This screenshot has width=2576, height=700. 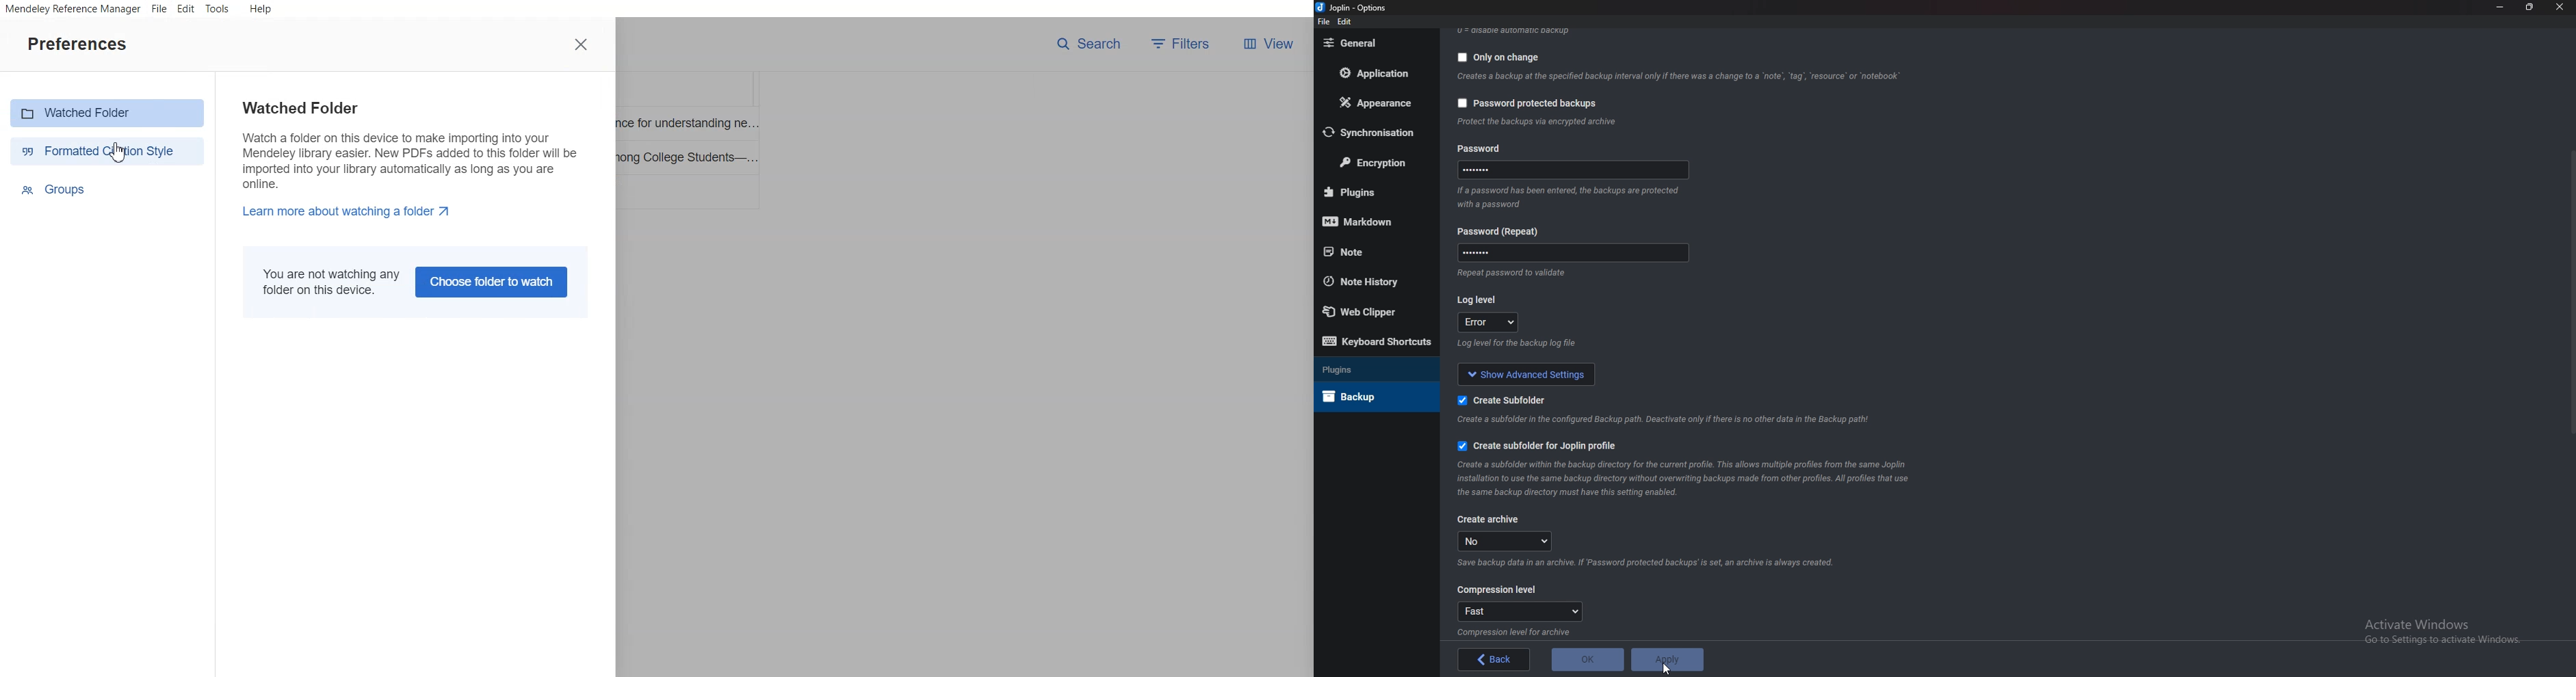 I want to click on close, so click(x=2562, y=7).